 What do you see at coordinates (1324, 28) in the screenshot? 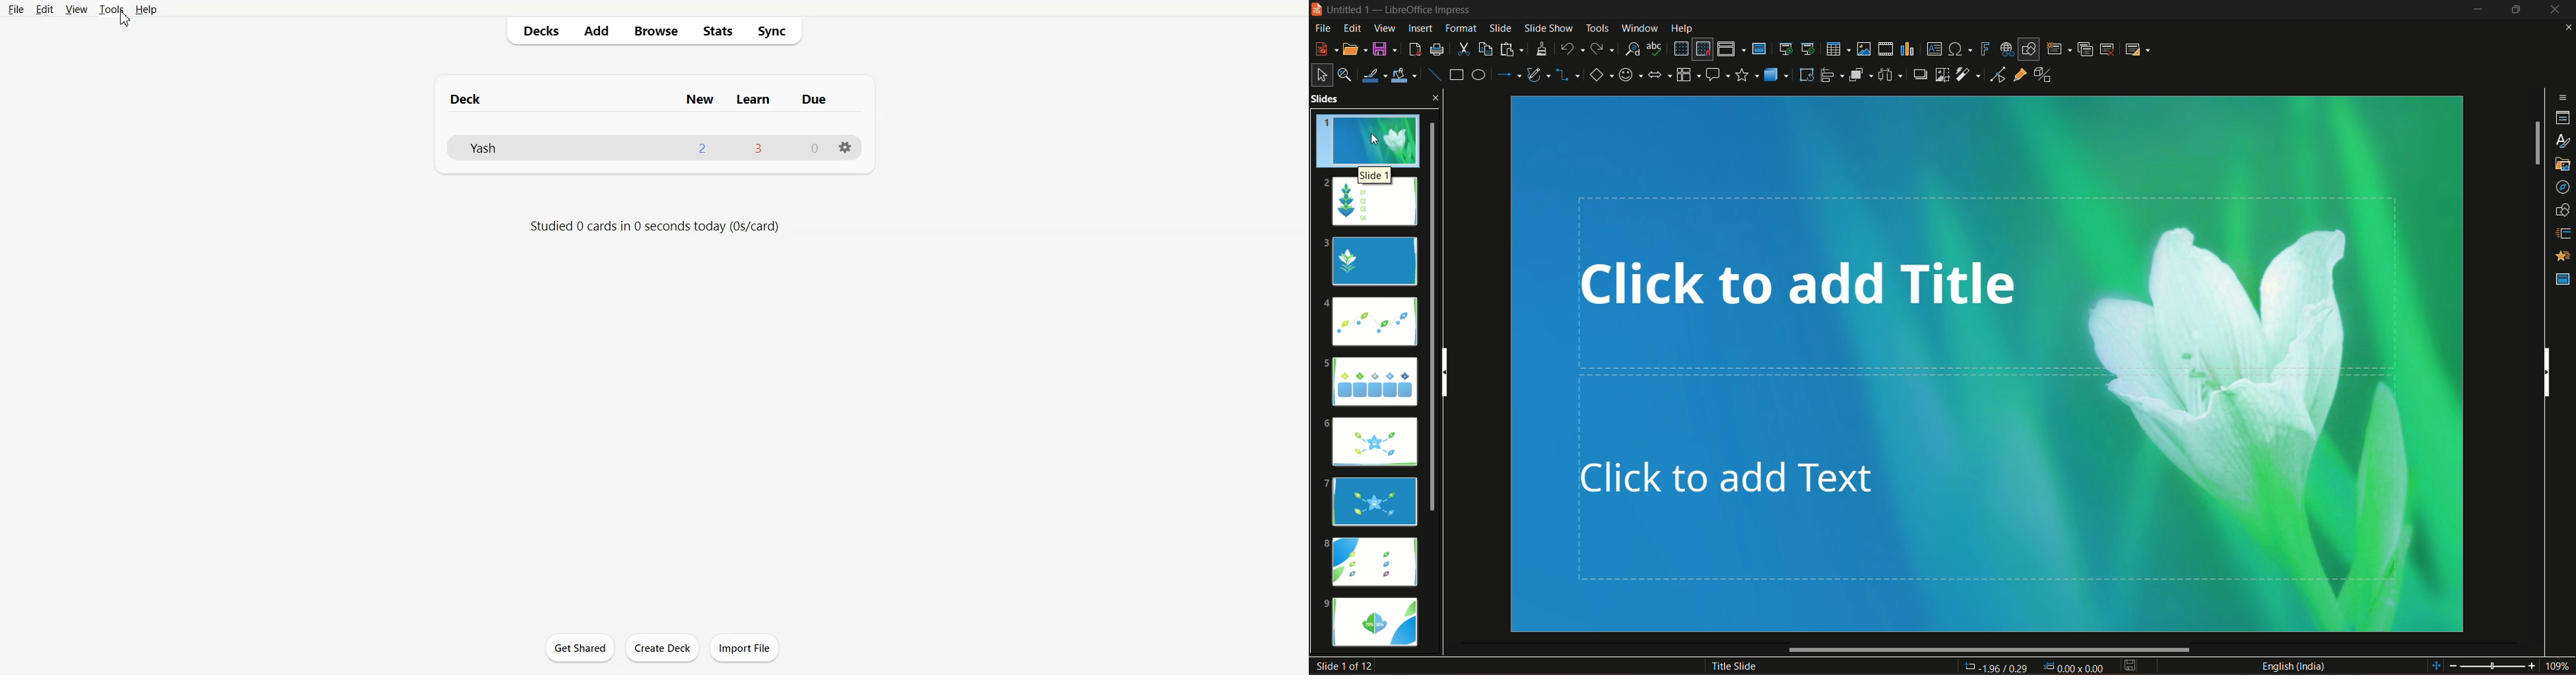
I see `file` at bounding box center [1324, 28].